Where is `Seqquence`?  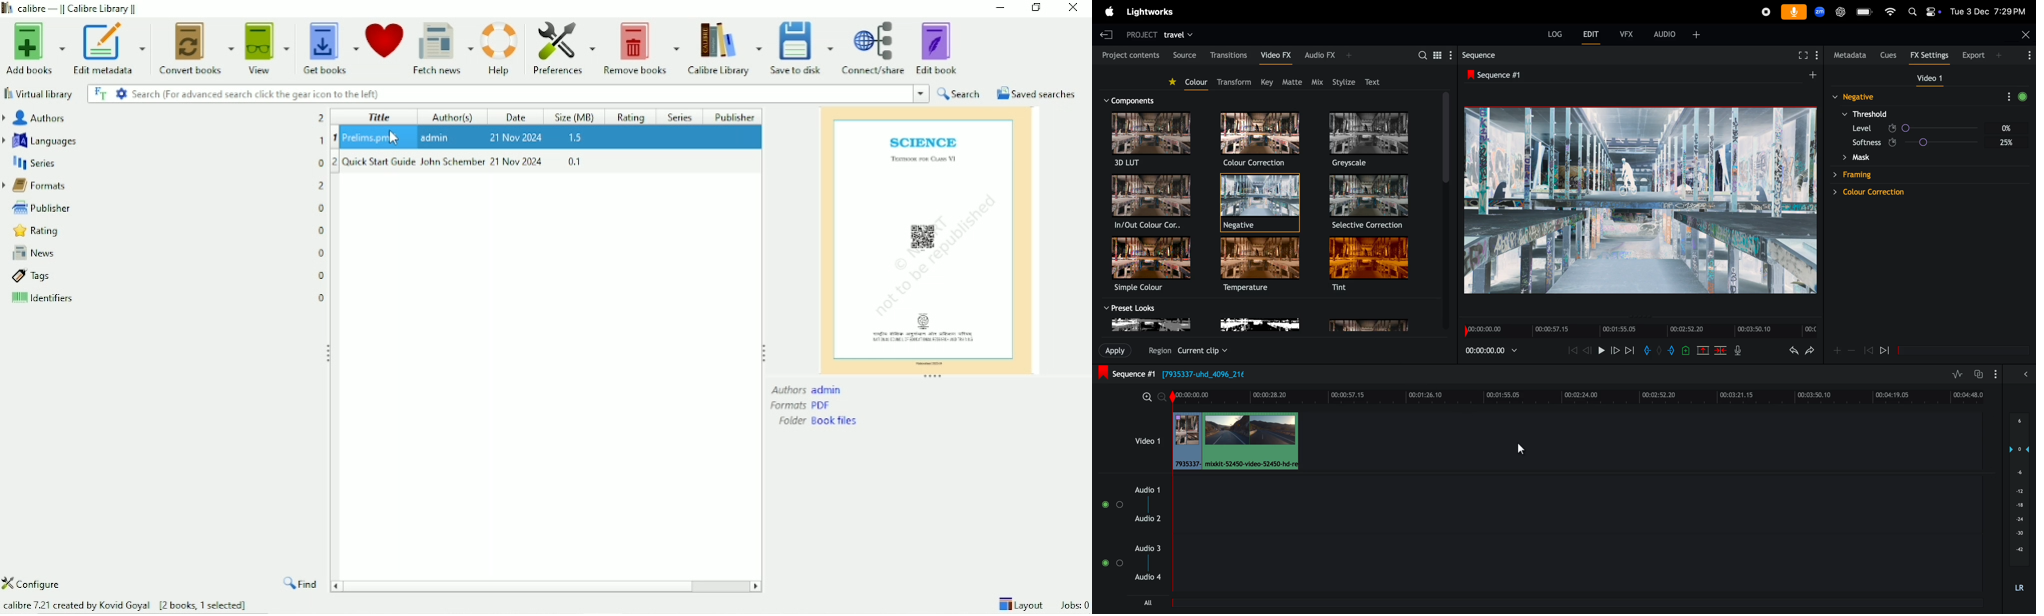
Seqquence is located at coordinates (1489, 56).